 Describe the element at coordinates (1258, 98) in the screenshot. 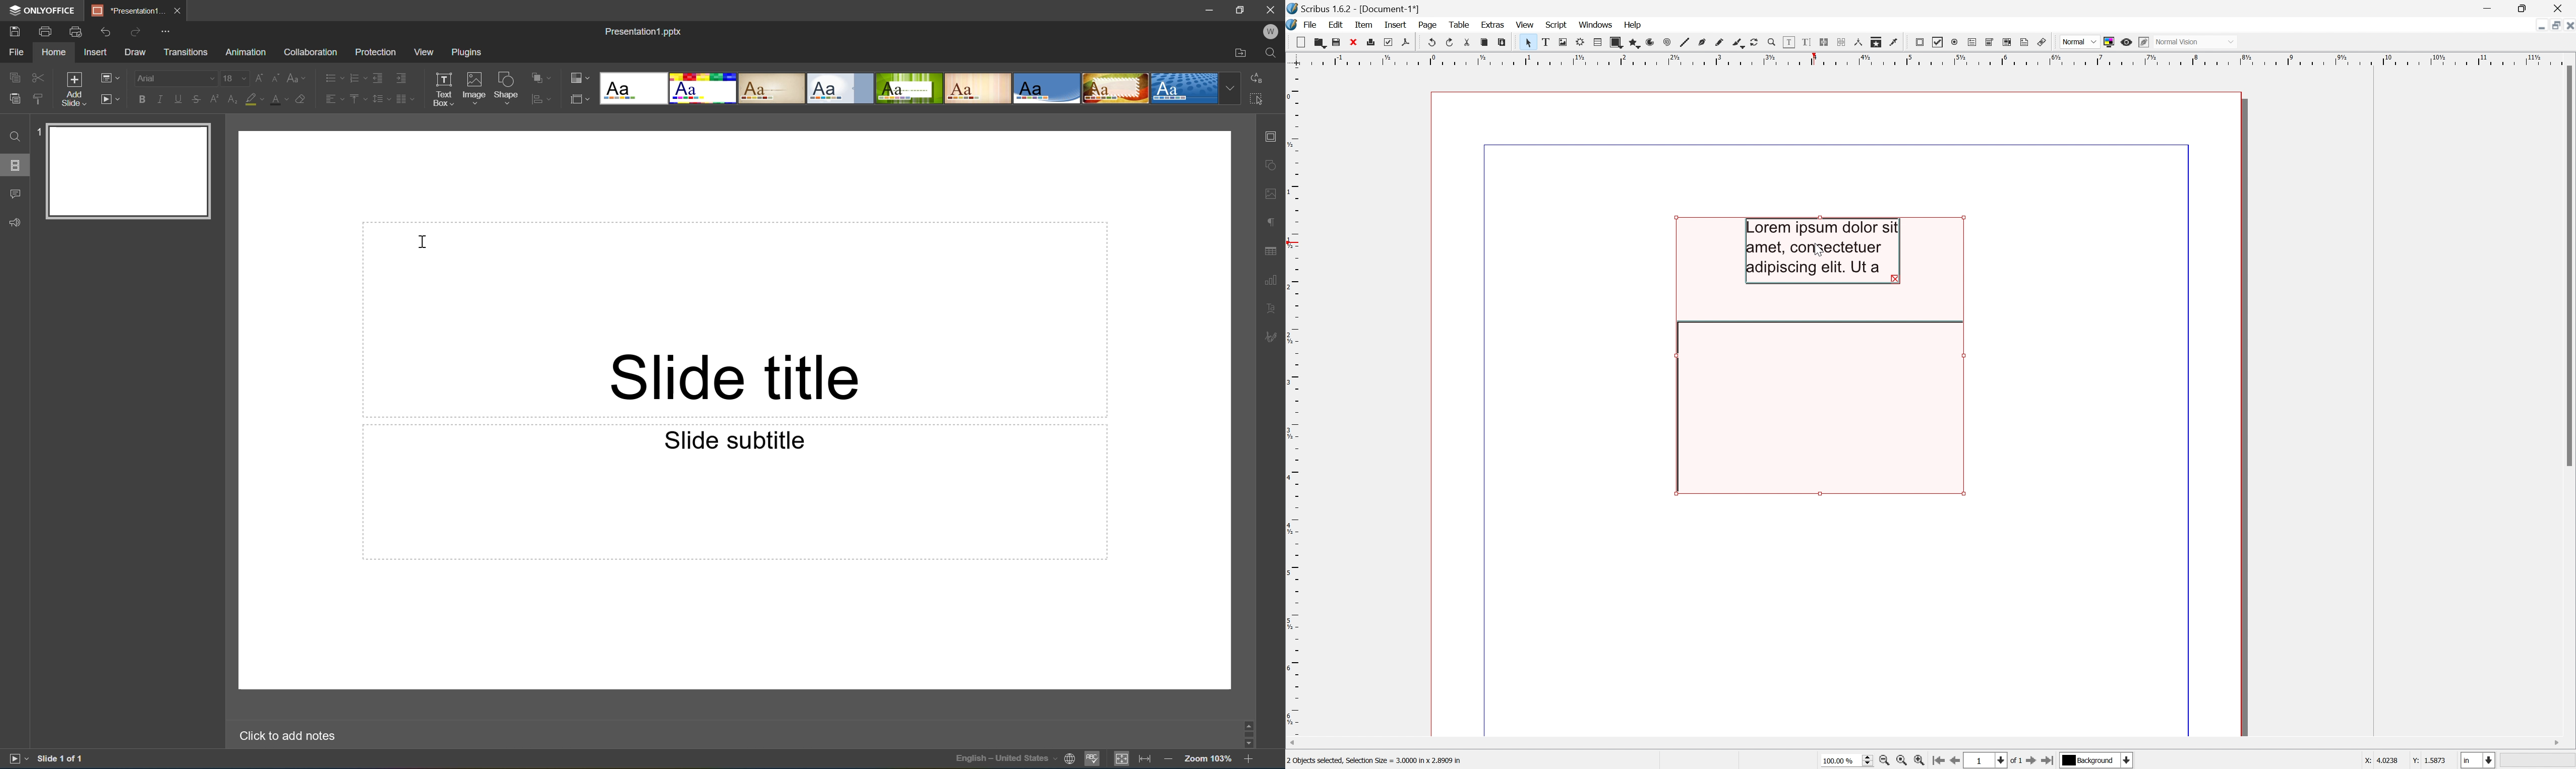

I see `Select all` at that location.